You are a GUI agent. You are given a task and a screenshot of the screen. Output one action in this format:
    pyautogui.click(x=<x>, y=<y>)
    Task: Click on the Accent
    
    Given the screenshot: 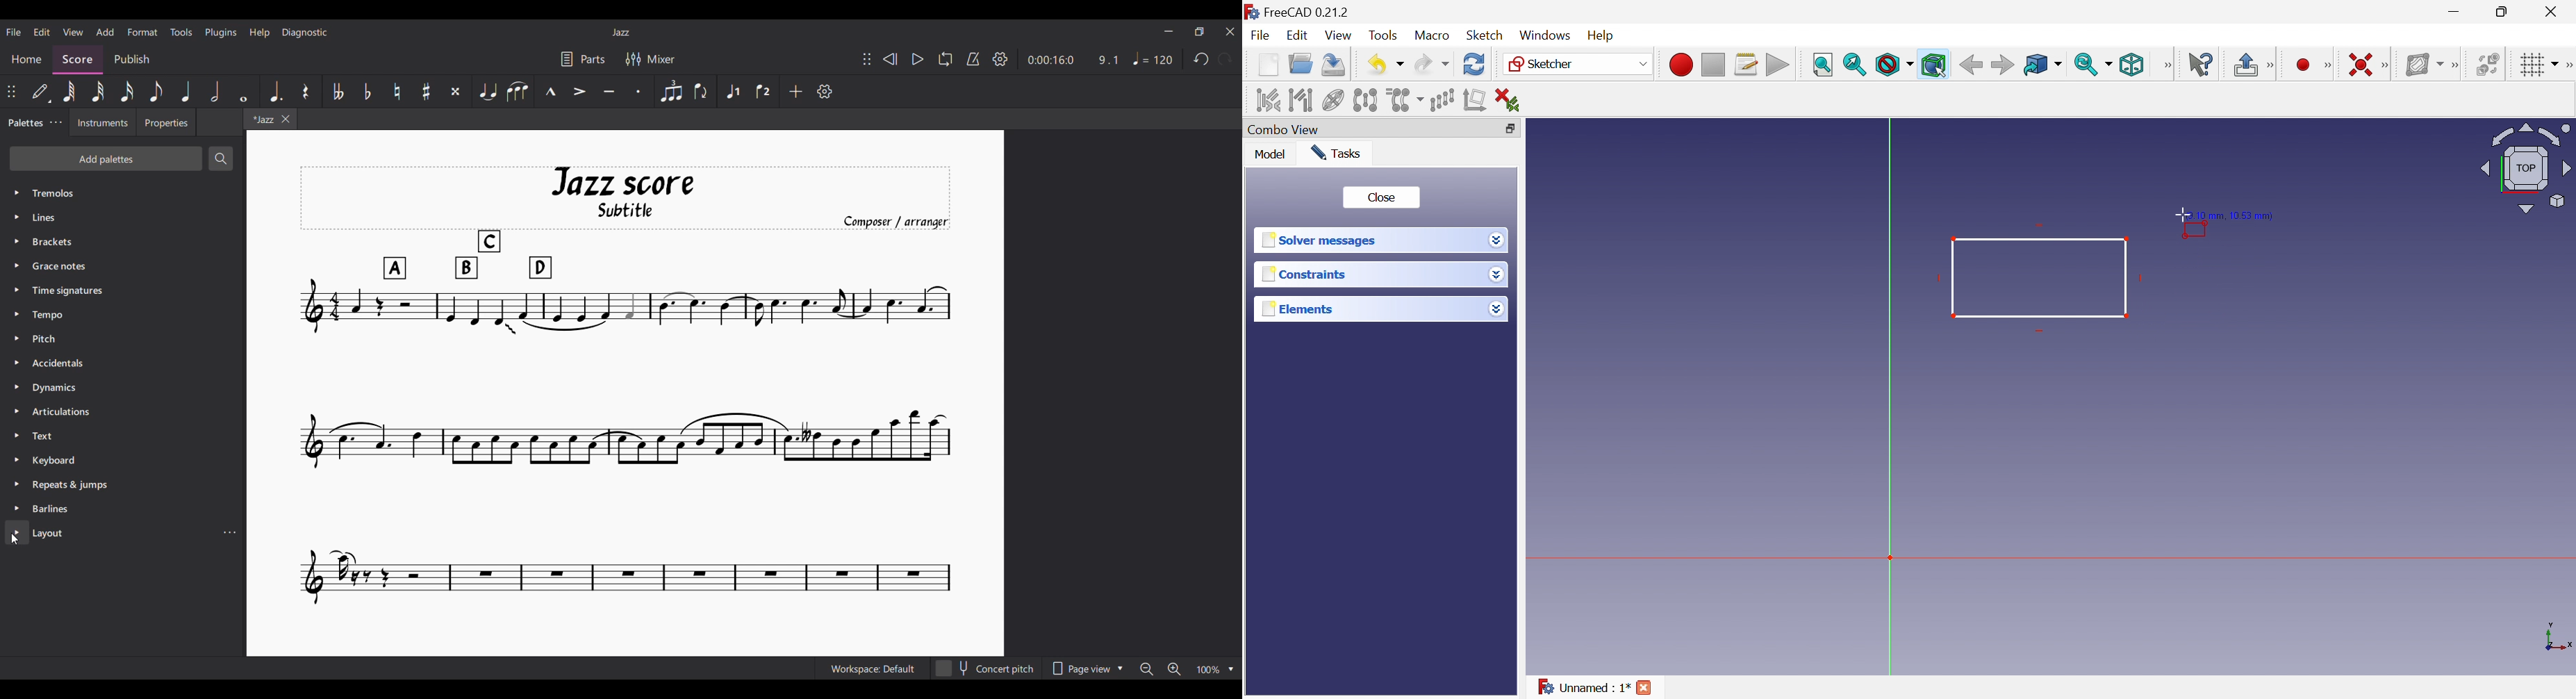 What is the action you would take?
    pyautogui.click(x=579, y=92)
    